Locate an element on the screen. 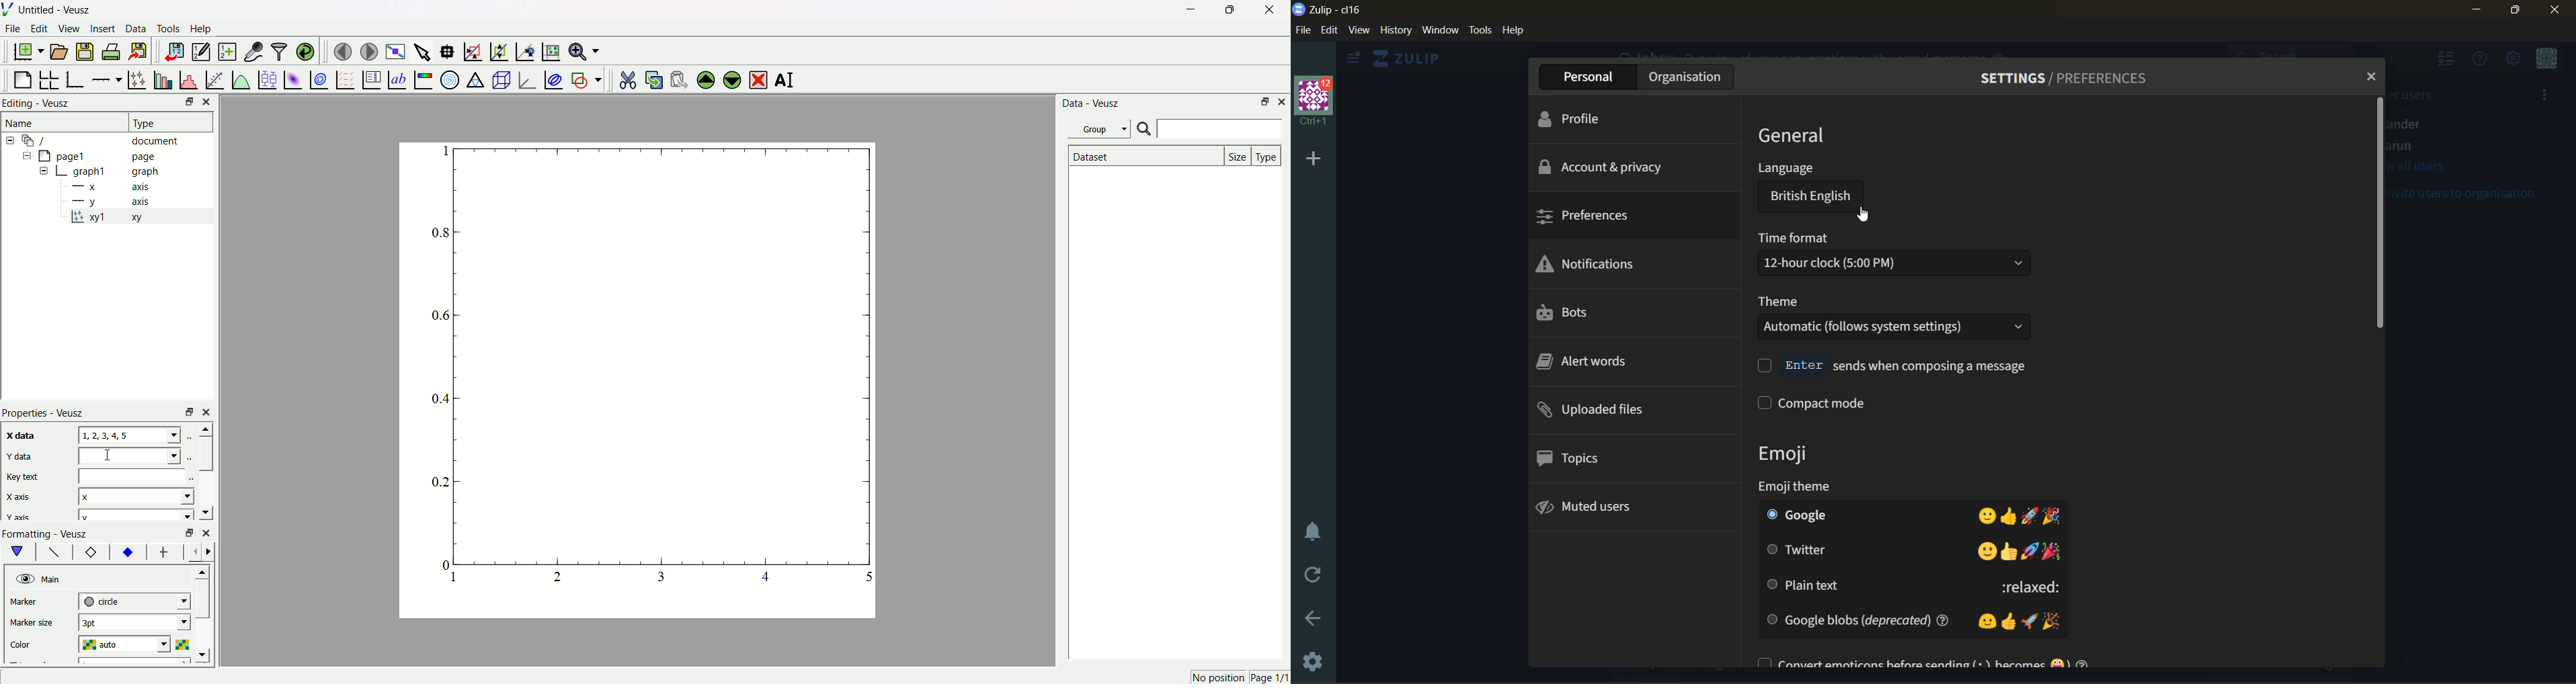 The height and width of the screenshot is (700, 2576). prefeerences is located at coordinates (1592, 220).